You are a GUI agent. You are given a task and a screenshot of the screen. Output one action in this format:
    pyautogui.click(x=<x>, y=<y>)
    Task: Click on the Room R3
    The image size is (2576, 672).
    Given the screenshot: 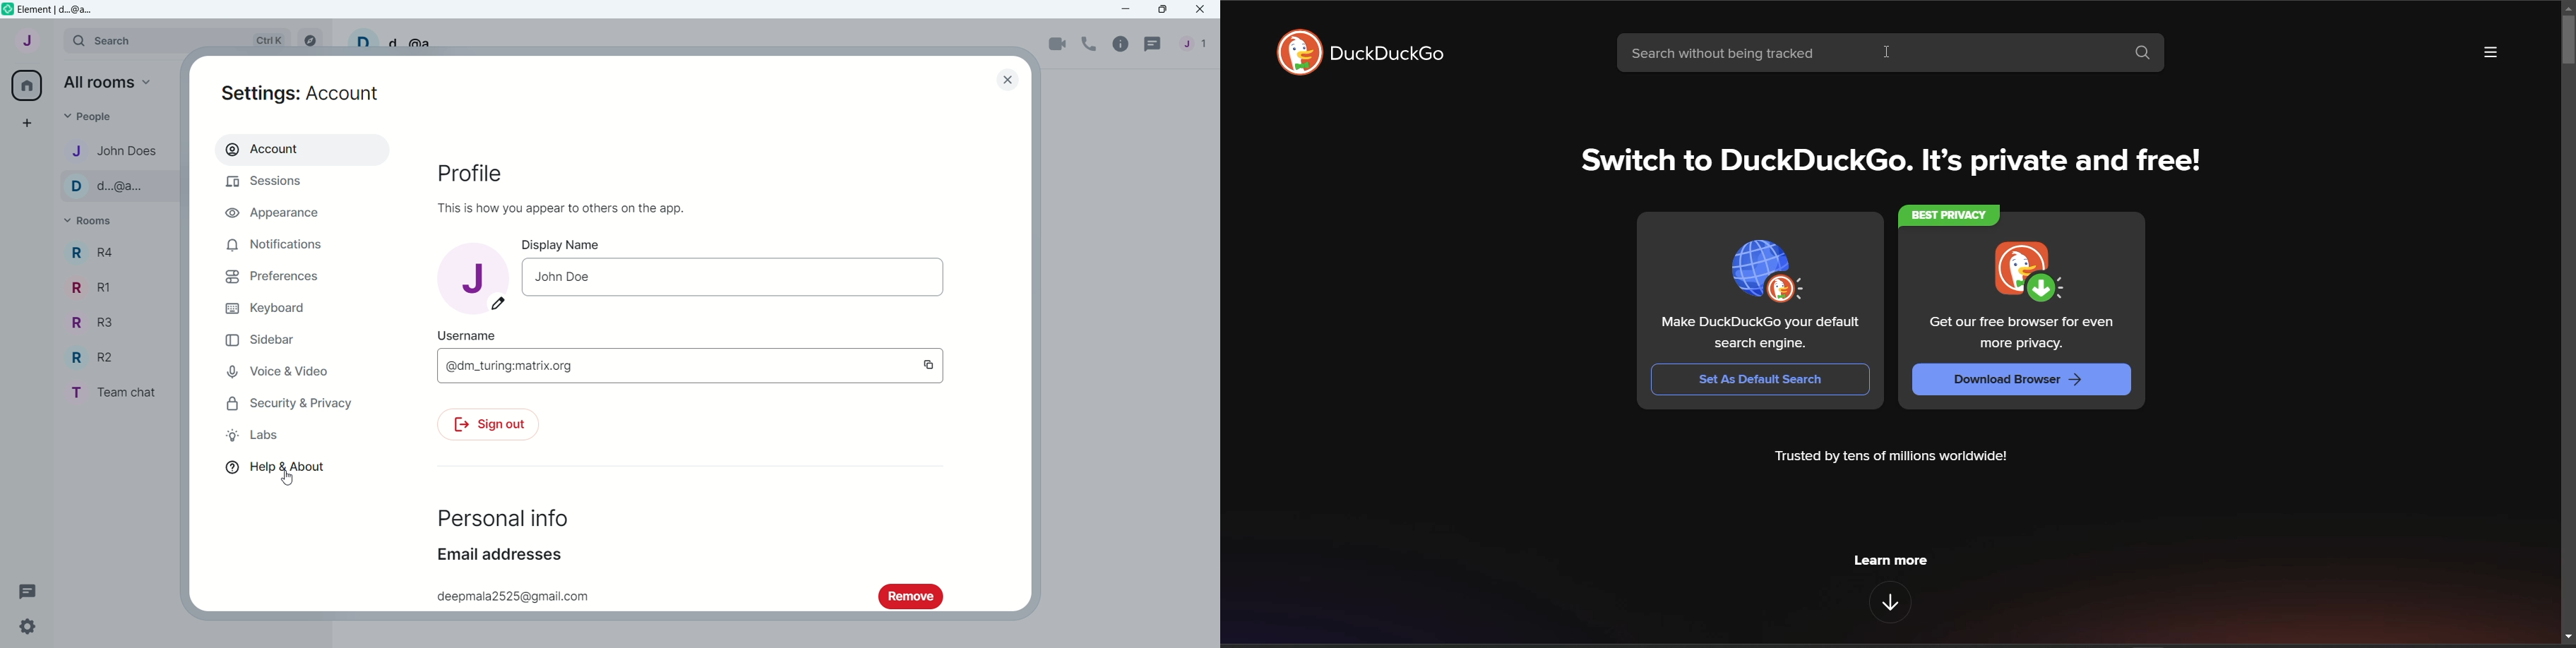 What is the action you would take?
    pyautogui.click(x=87, y=323)
    